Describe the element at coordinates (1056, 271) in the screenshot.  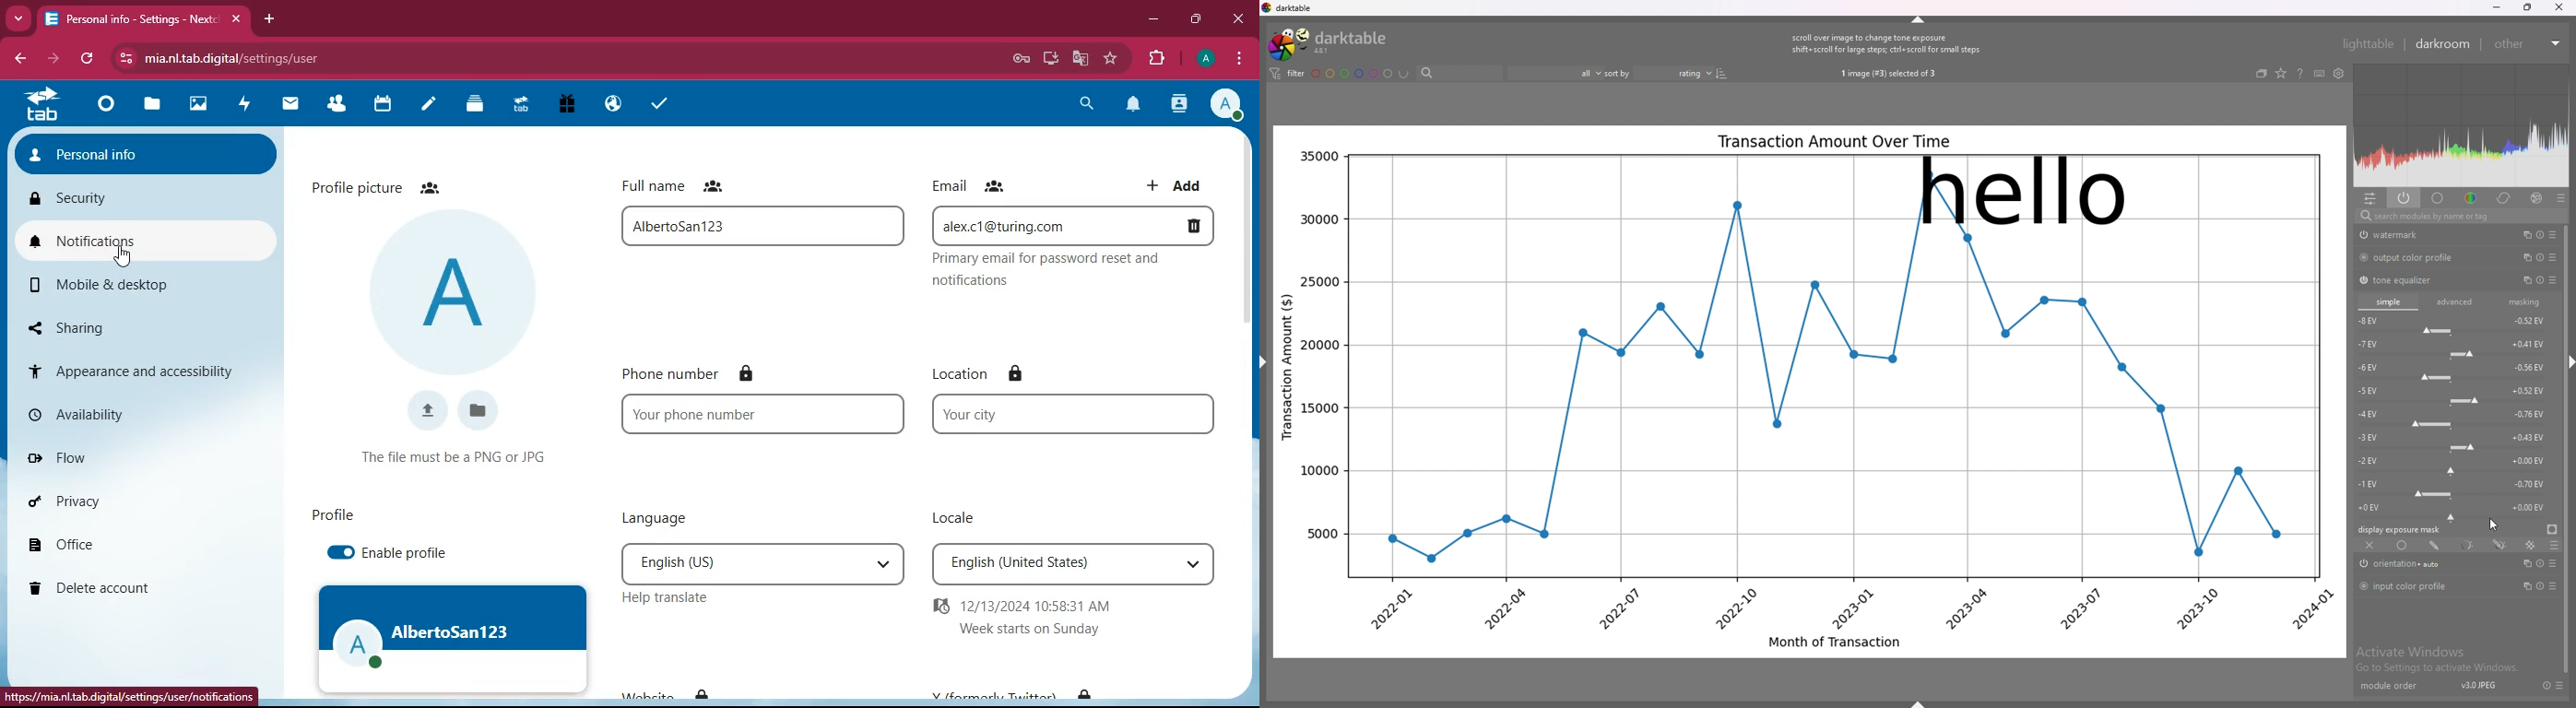
I see `Primary email for password reset and notifications` at that location.